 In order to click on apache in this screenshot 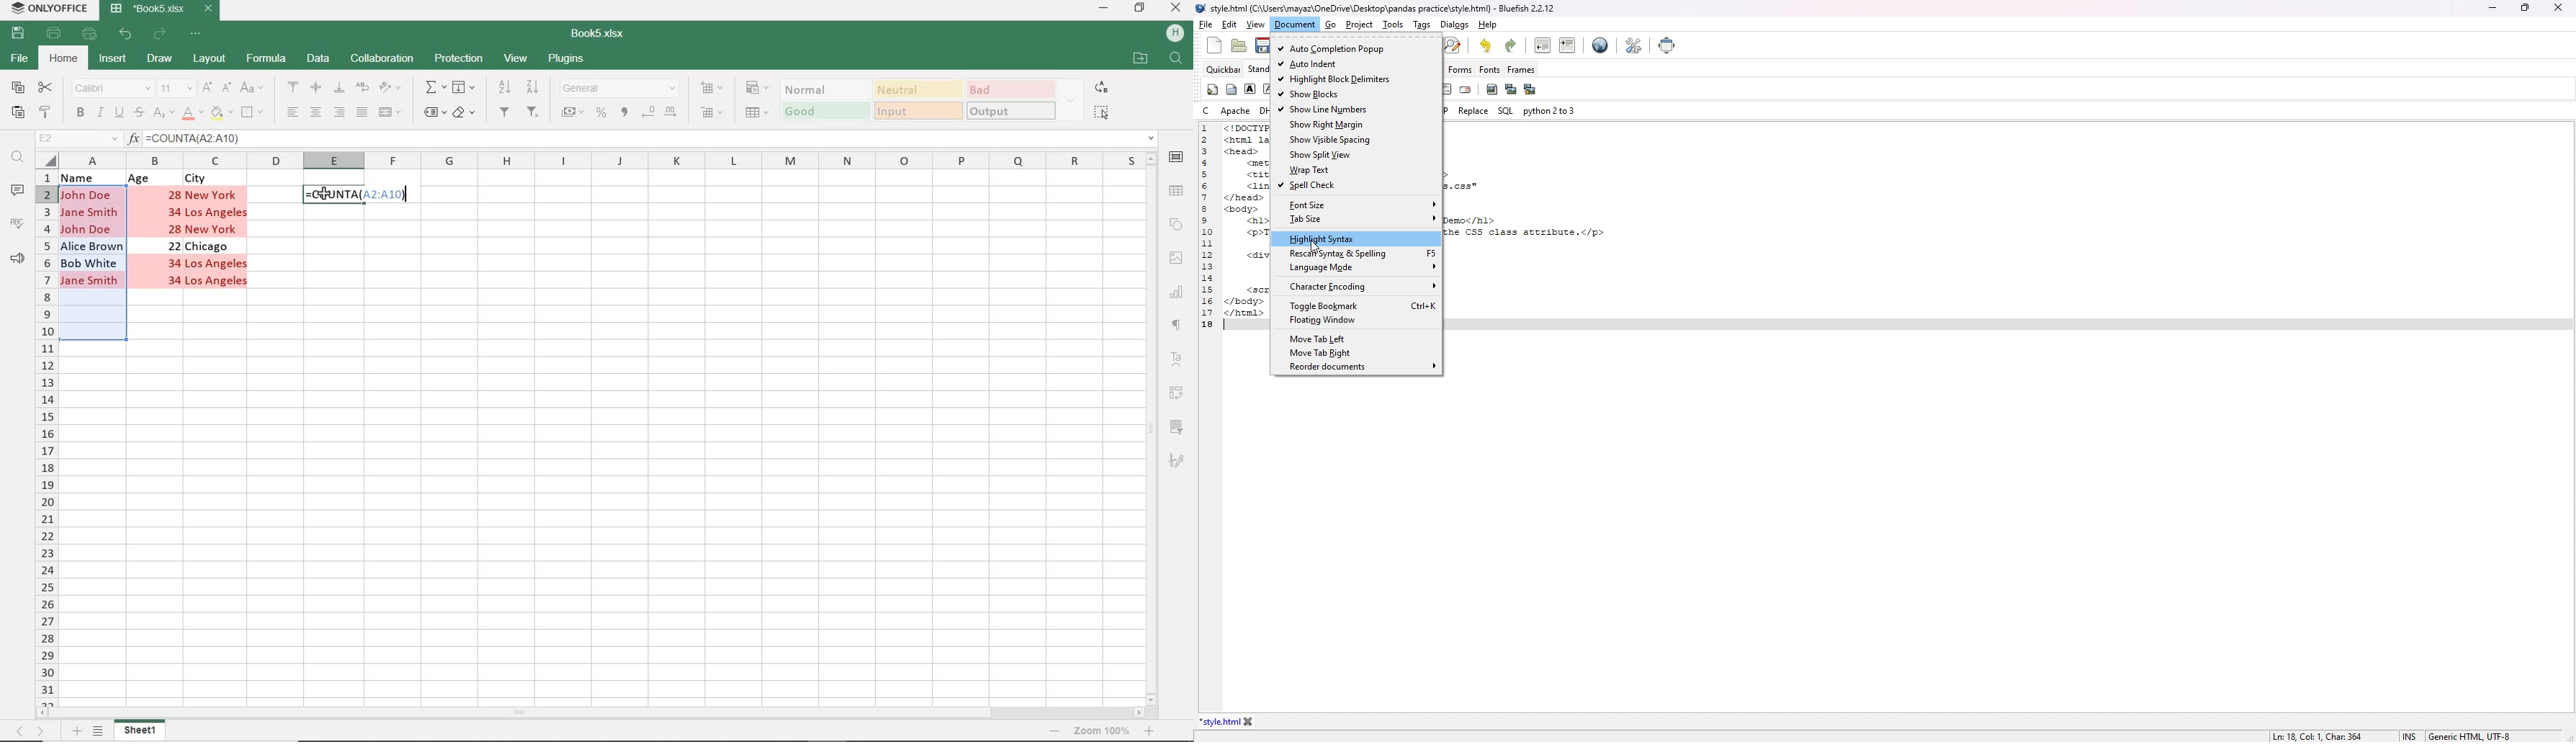, I will do `click(1237, 110)`.